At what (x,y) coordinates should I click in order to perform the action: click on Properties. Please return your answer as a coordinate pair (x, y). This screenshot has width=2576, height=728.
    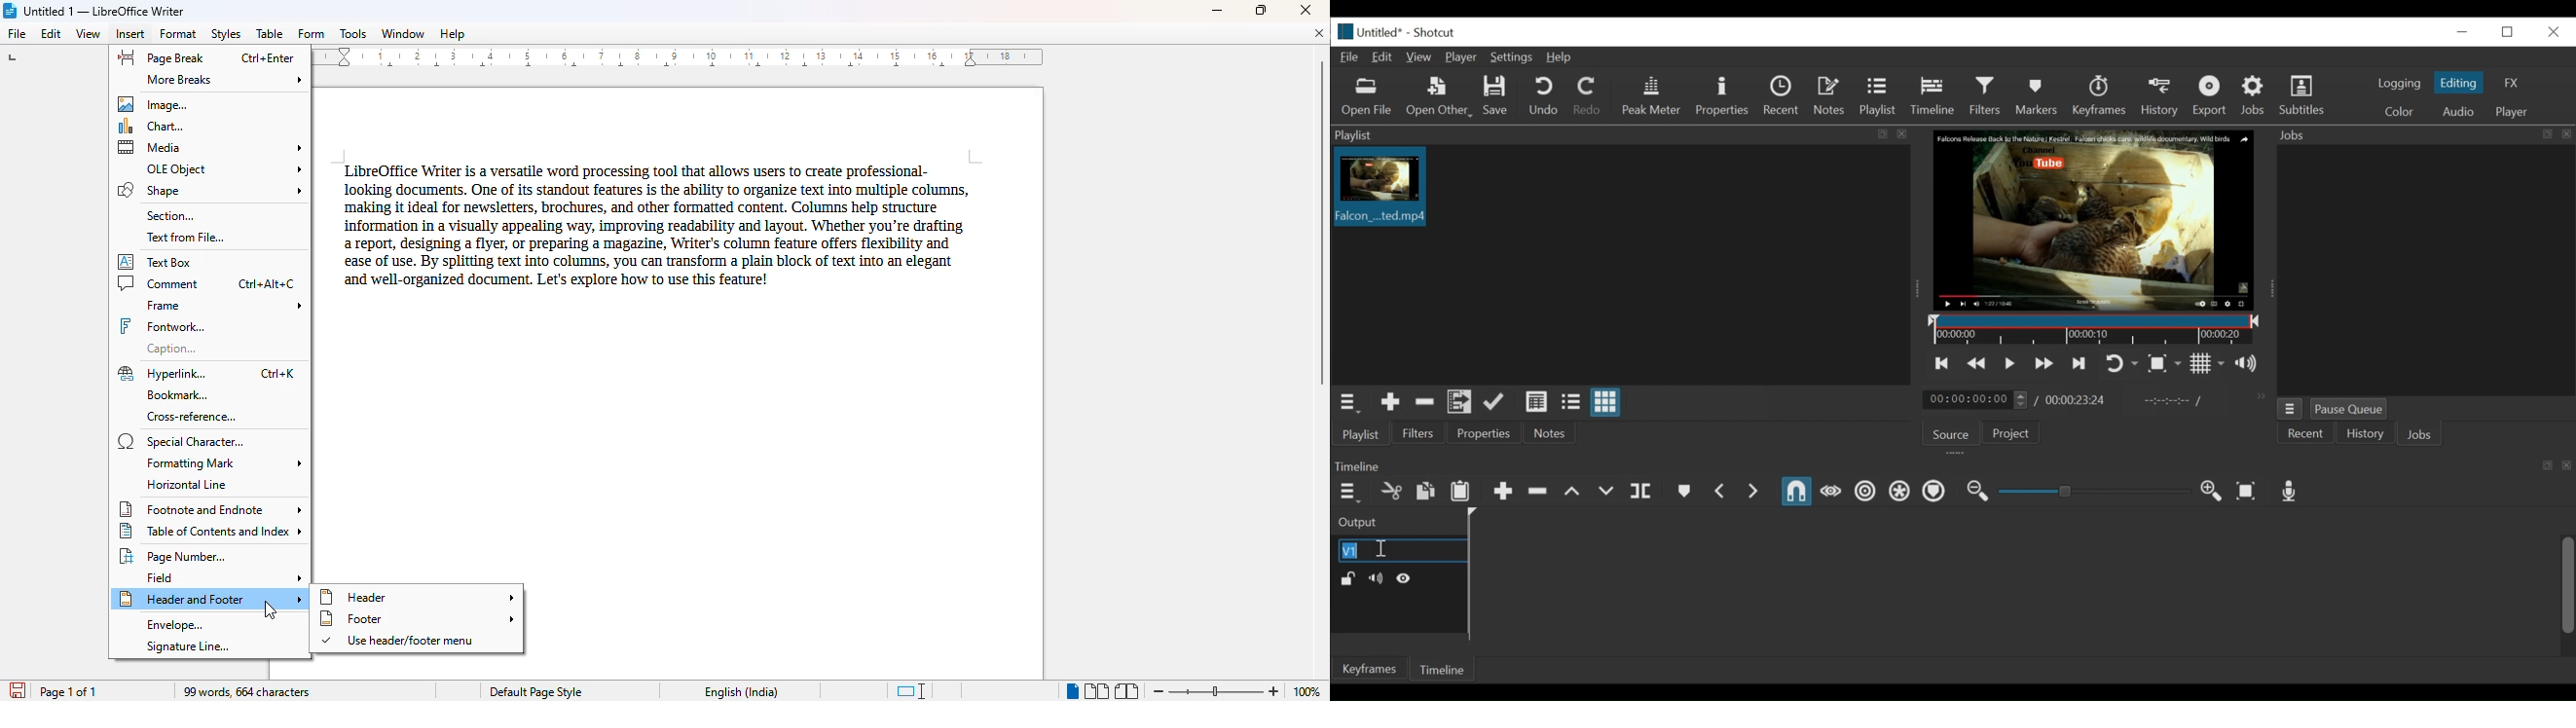
    Looking at the image, I should click on (1722, 95).